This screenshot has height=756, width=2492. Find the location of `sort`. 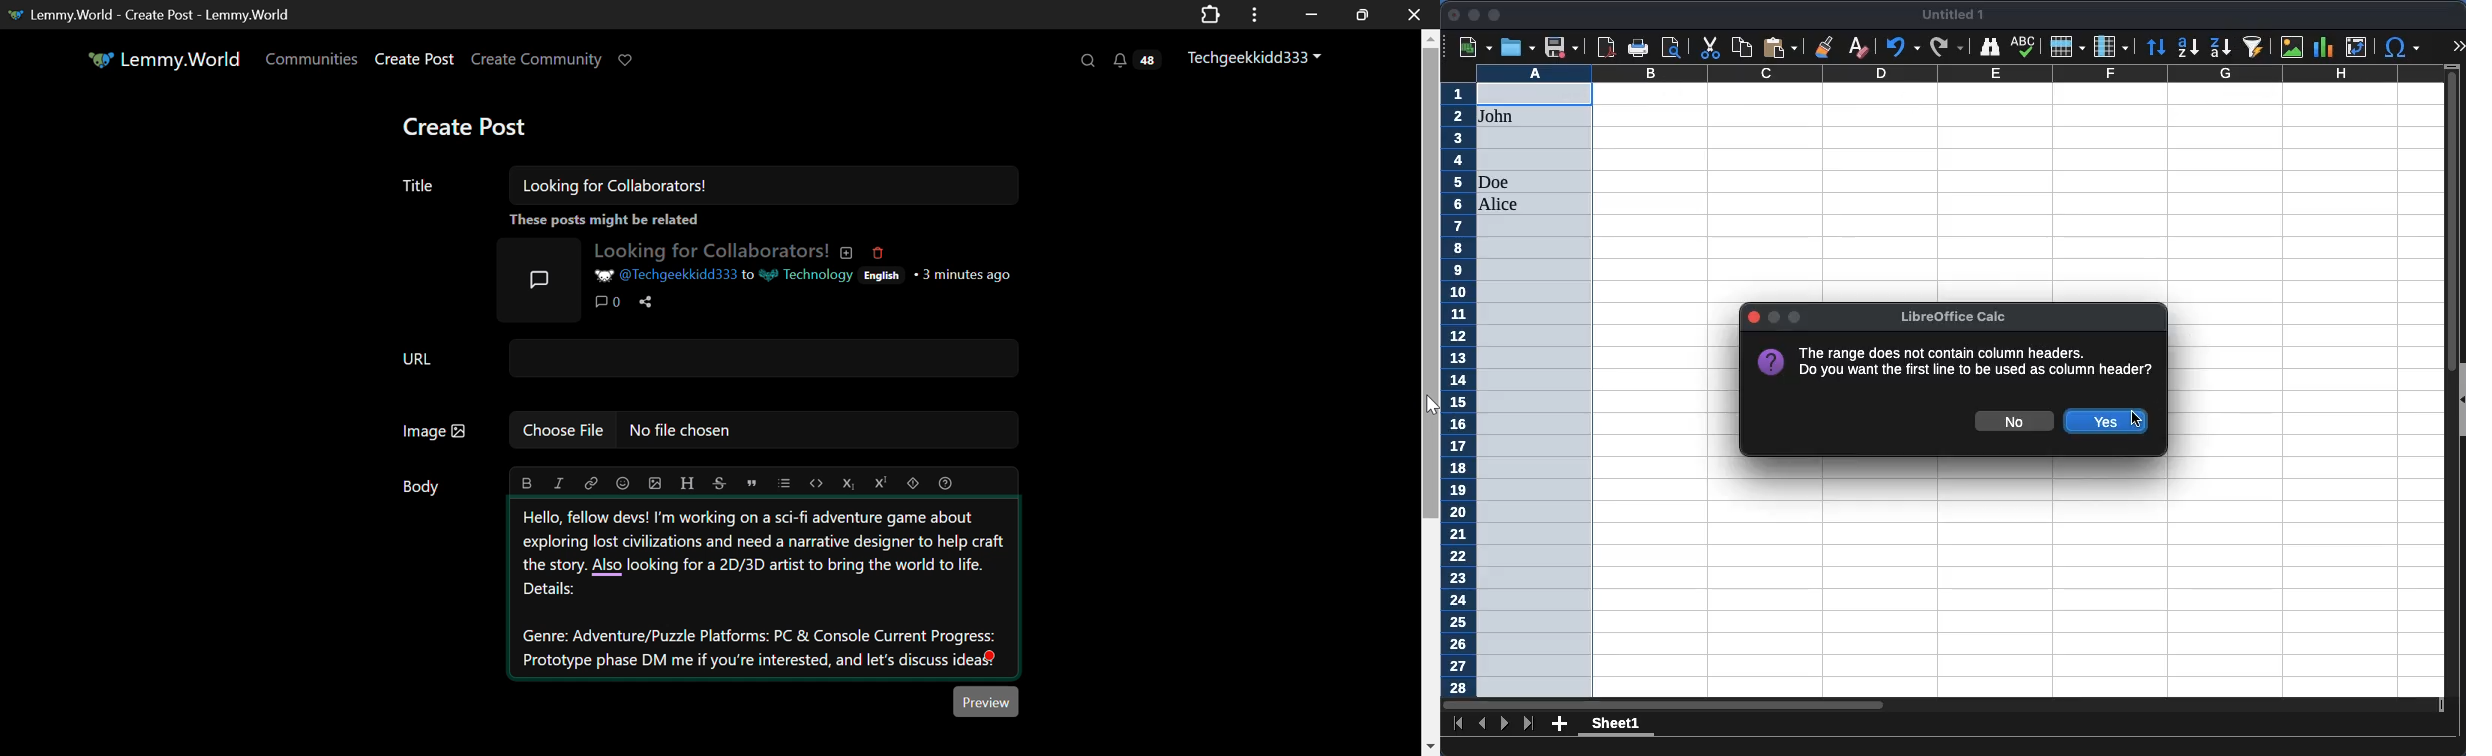

sort is located at coordinates (2158, 47).